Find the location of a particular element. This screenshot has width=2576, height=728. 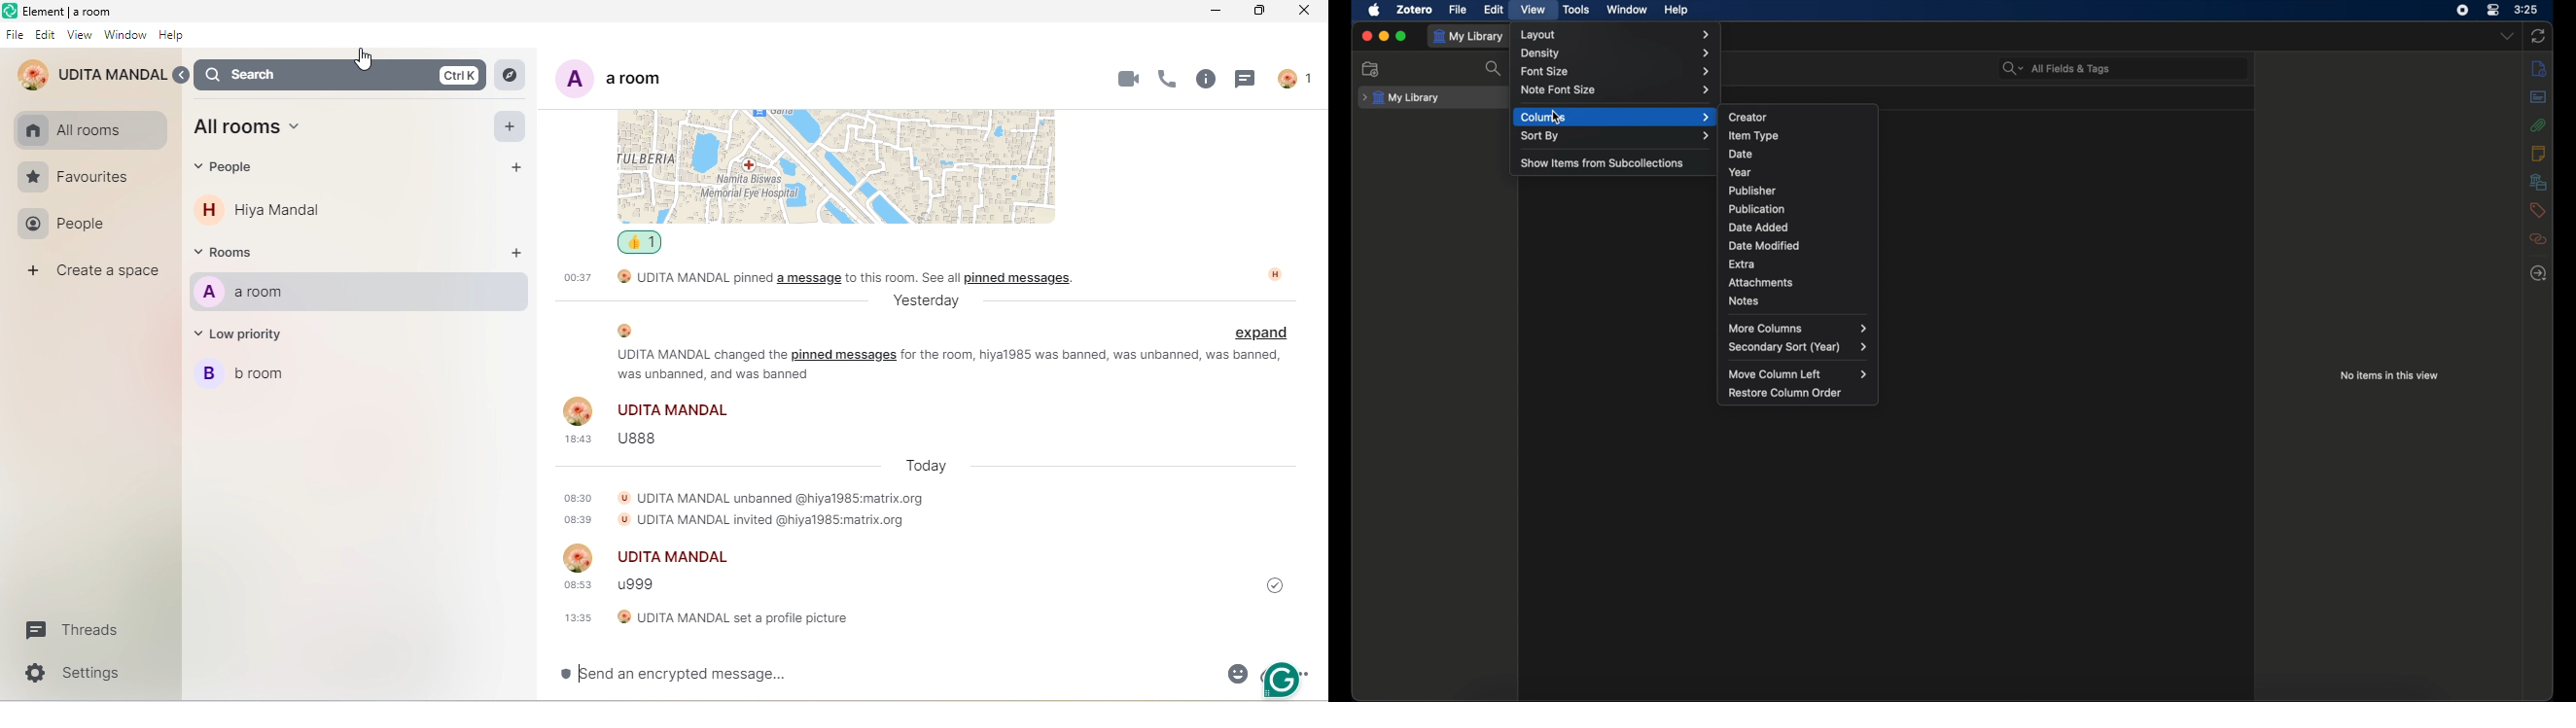

related is located at coordinates (2540, 239).